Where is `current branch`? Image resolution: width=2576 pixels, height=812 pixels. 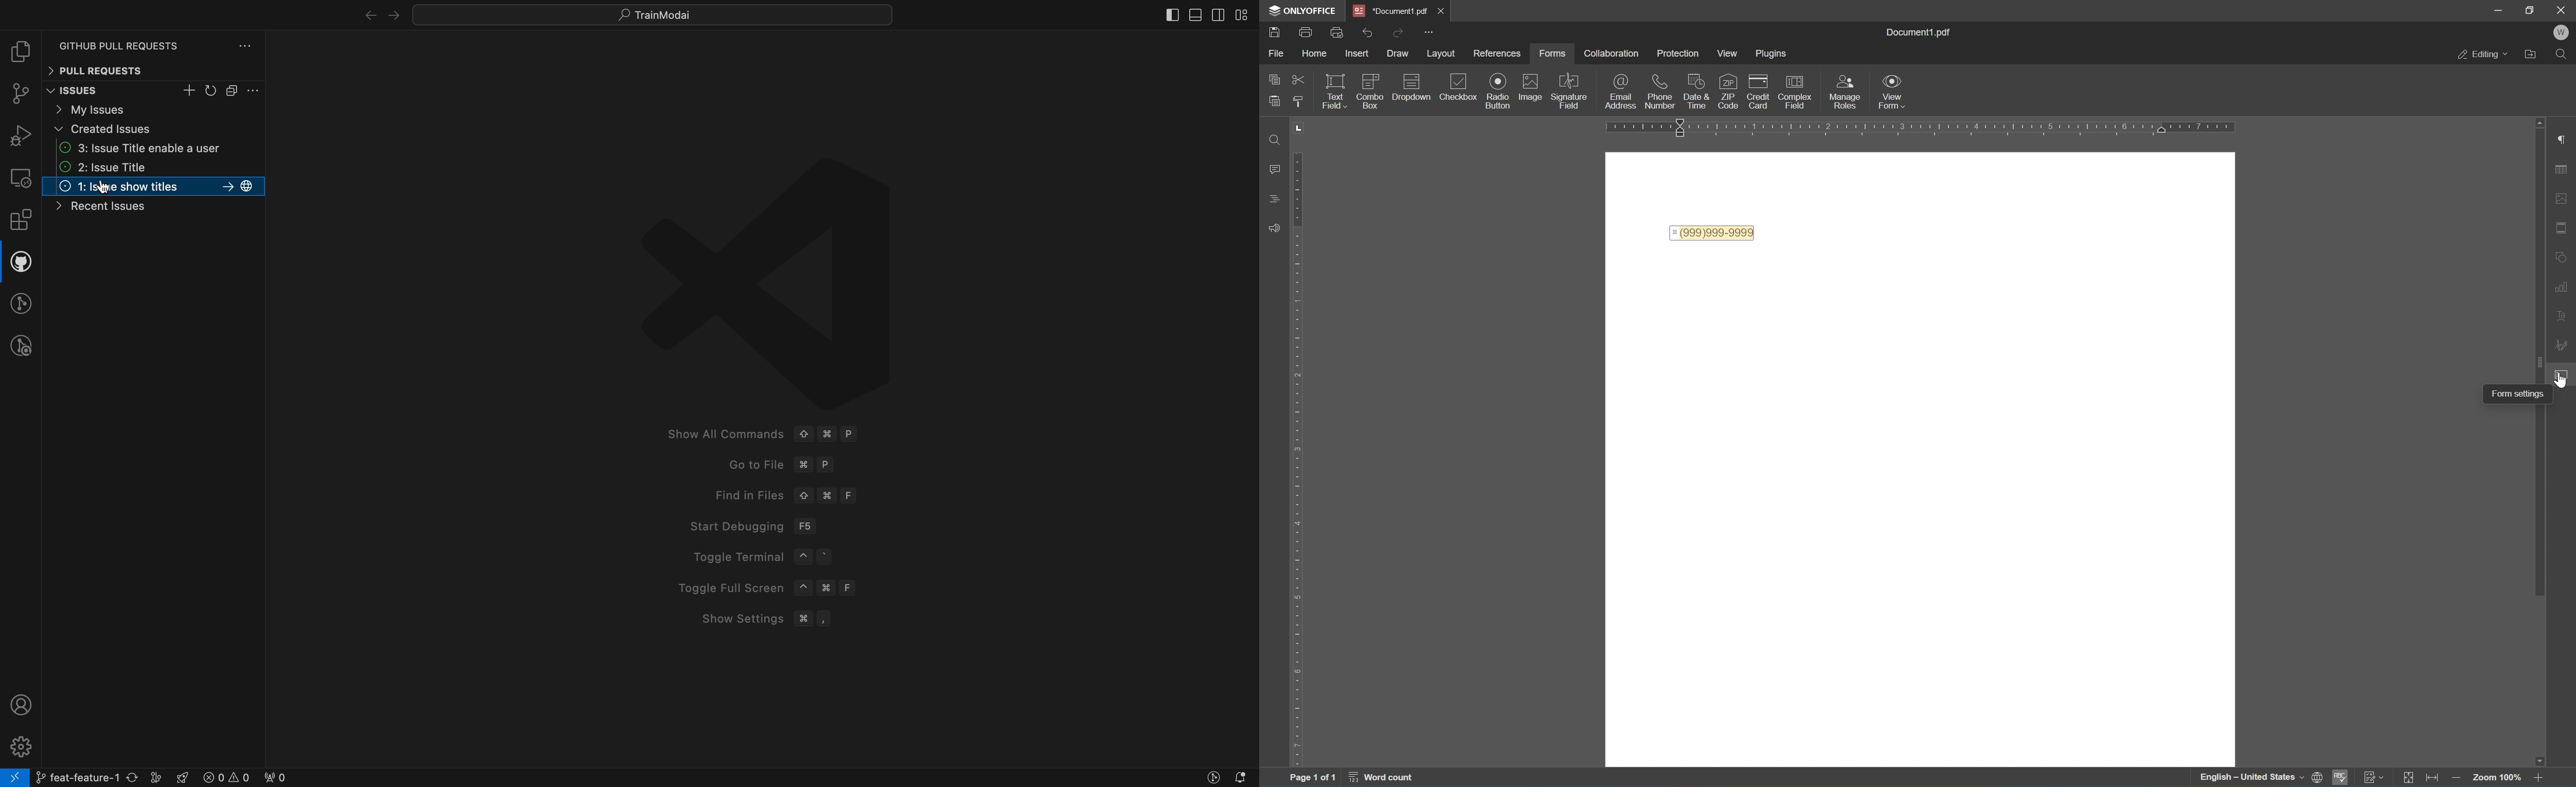 current branch is located at coordinates (99, 777).